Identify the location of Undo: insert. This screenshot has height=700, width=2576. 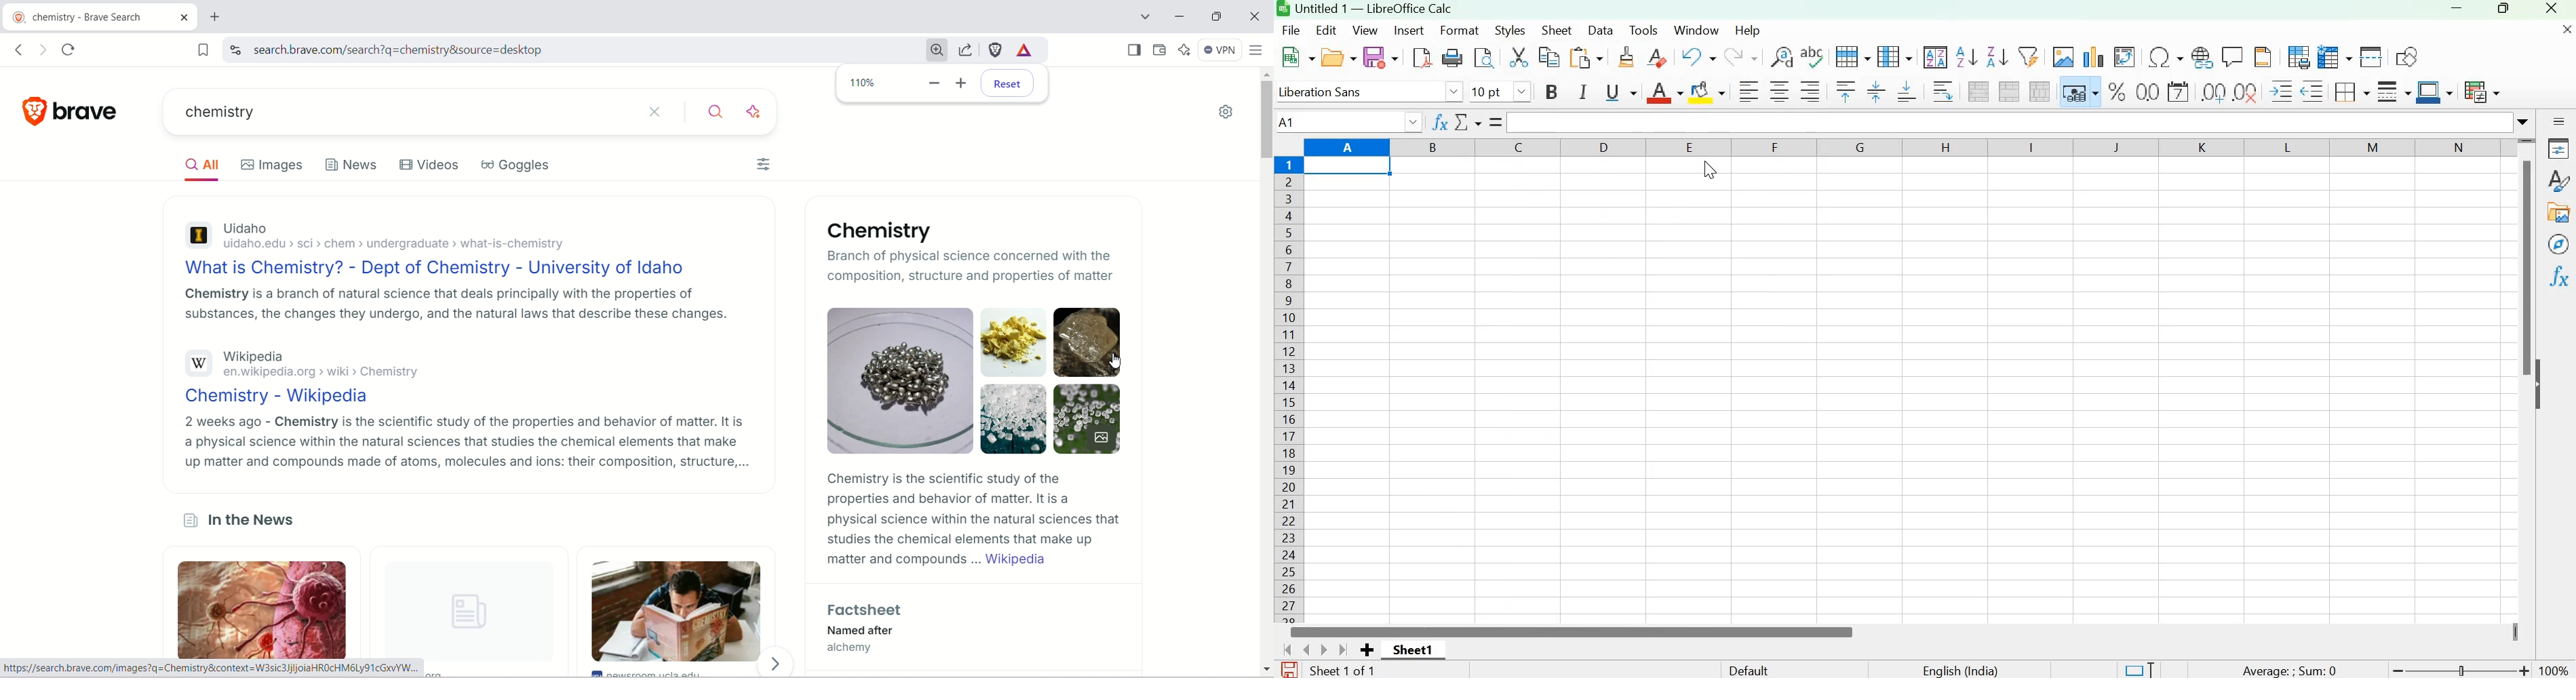
(1696, 57).